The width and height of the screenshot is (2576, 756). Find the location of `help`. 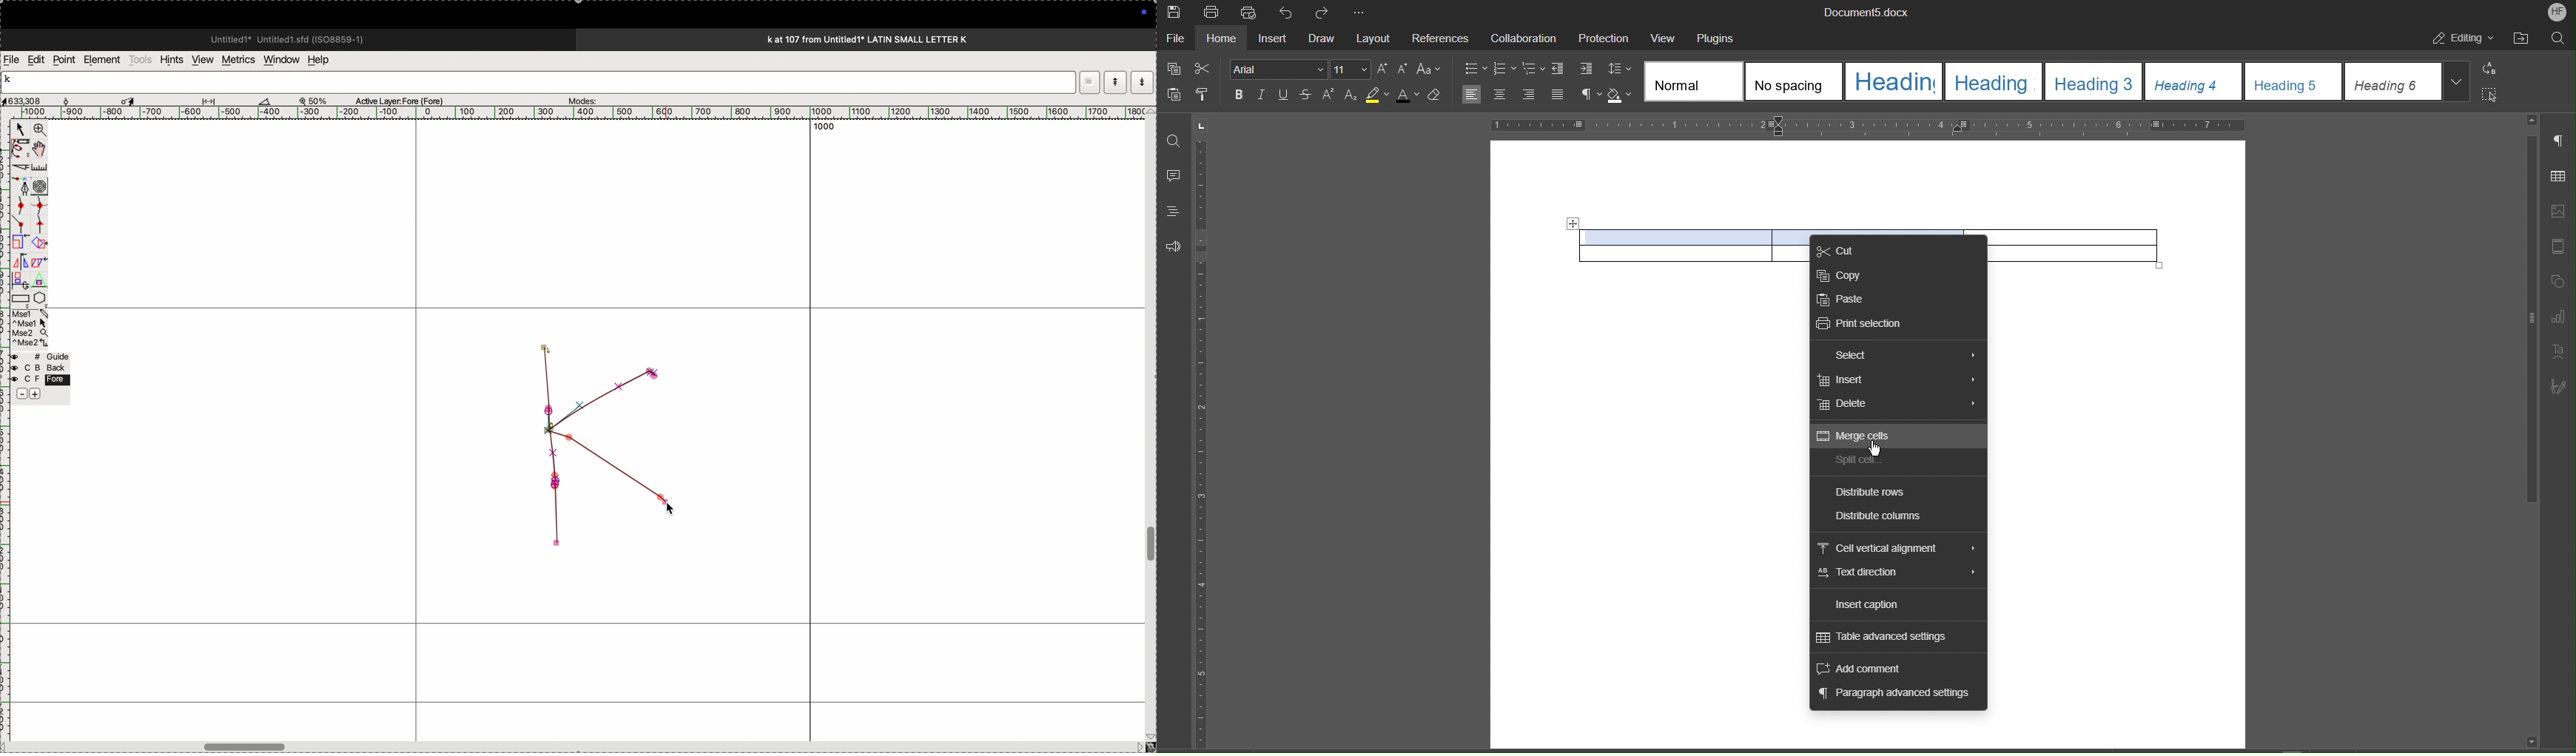

help is located at coordinates (325, 60).